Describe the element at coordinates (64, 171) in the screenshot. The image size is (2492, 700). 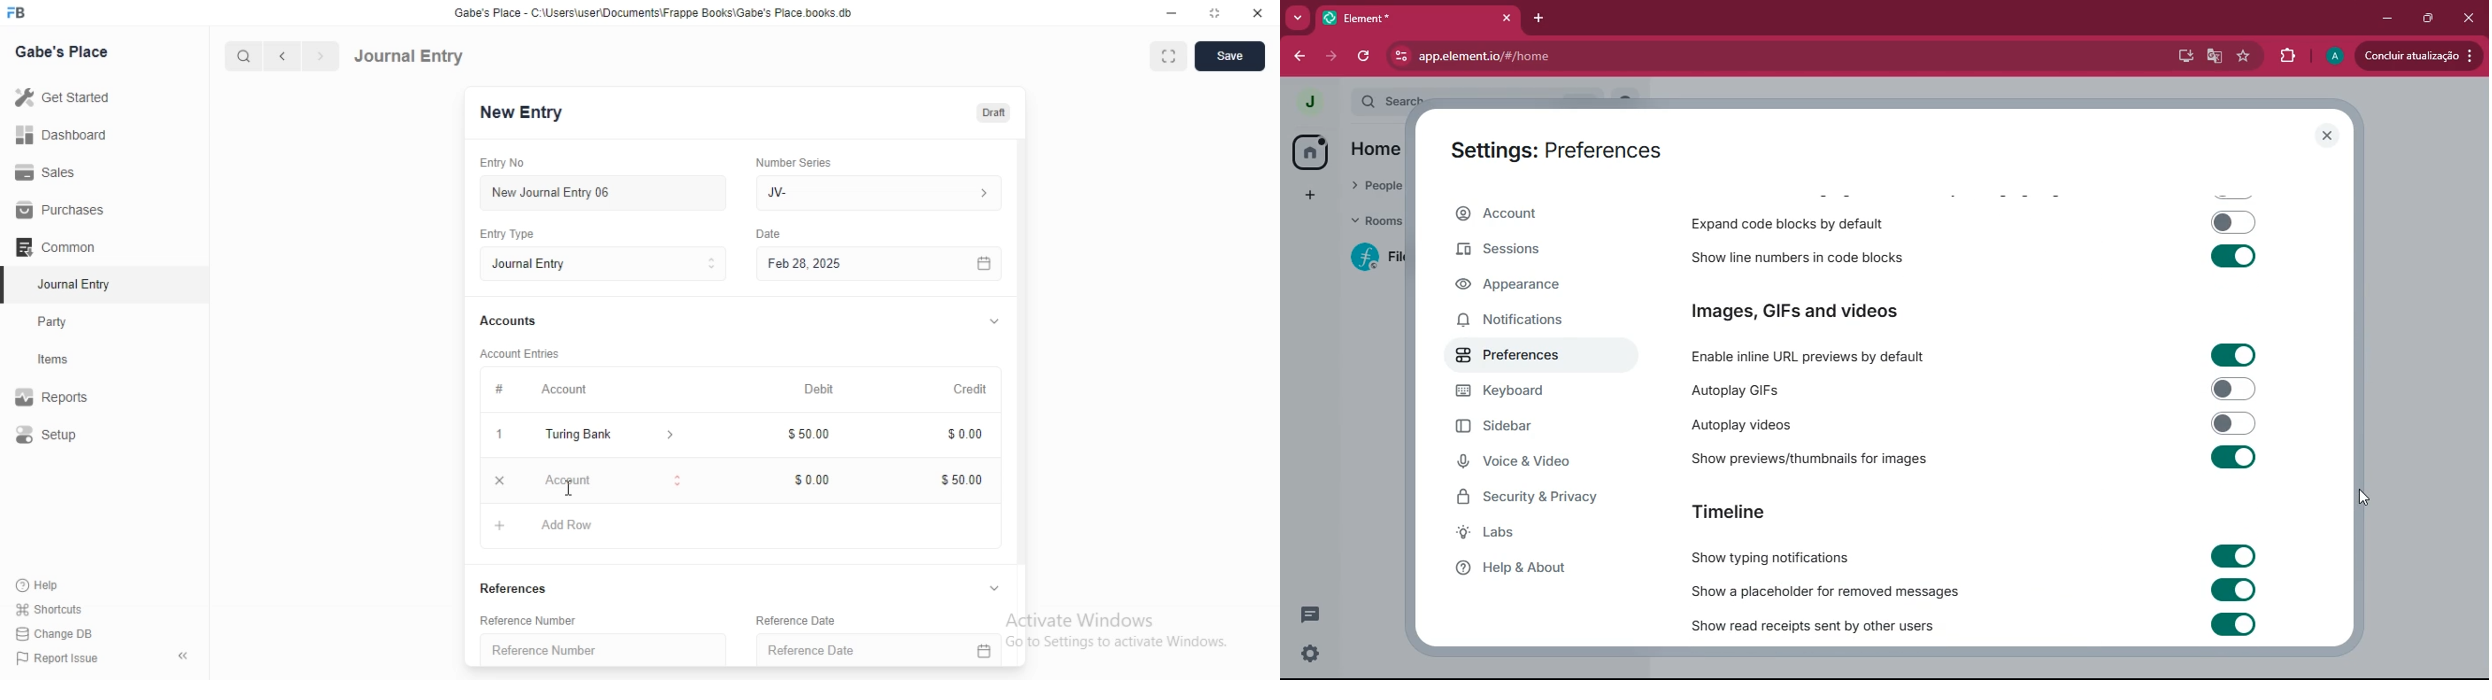
I see `Sales` at that location.